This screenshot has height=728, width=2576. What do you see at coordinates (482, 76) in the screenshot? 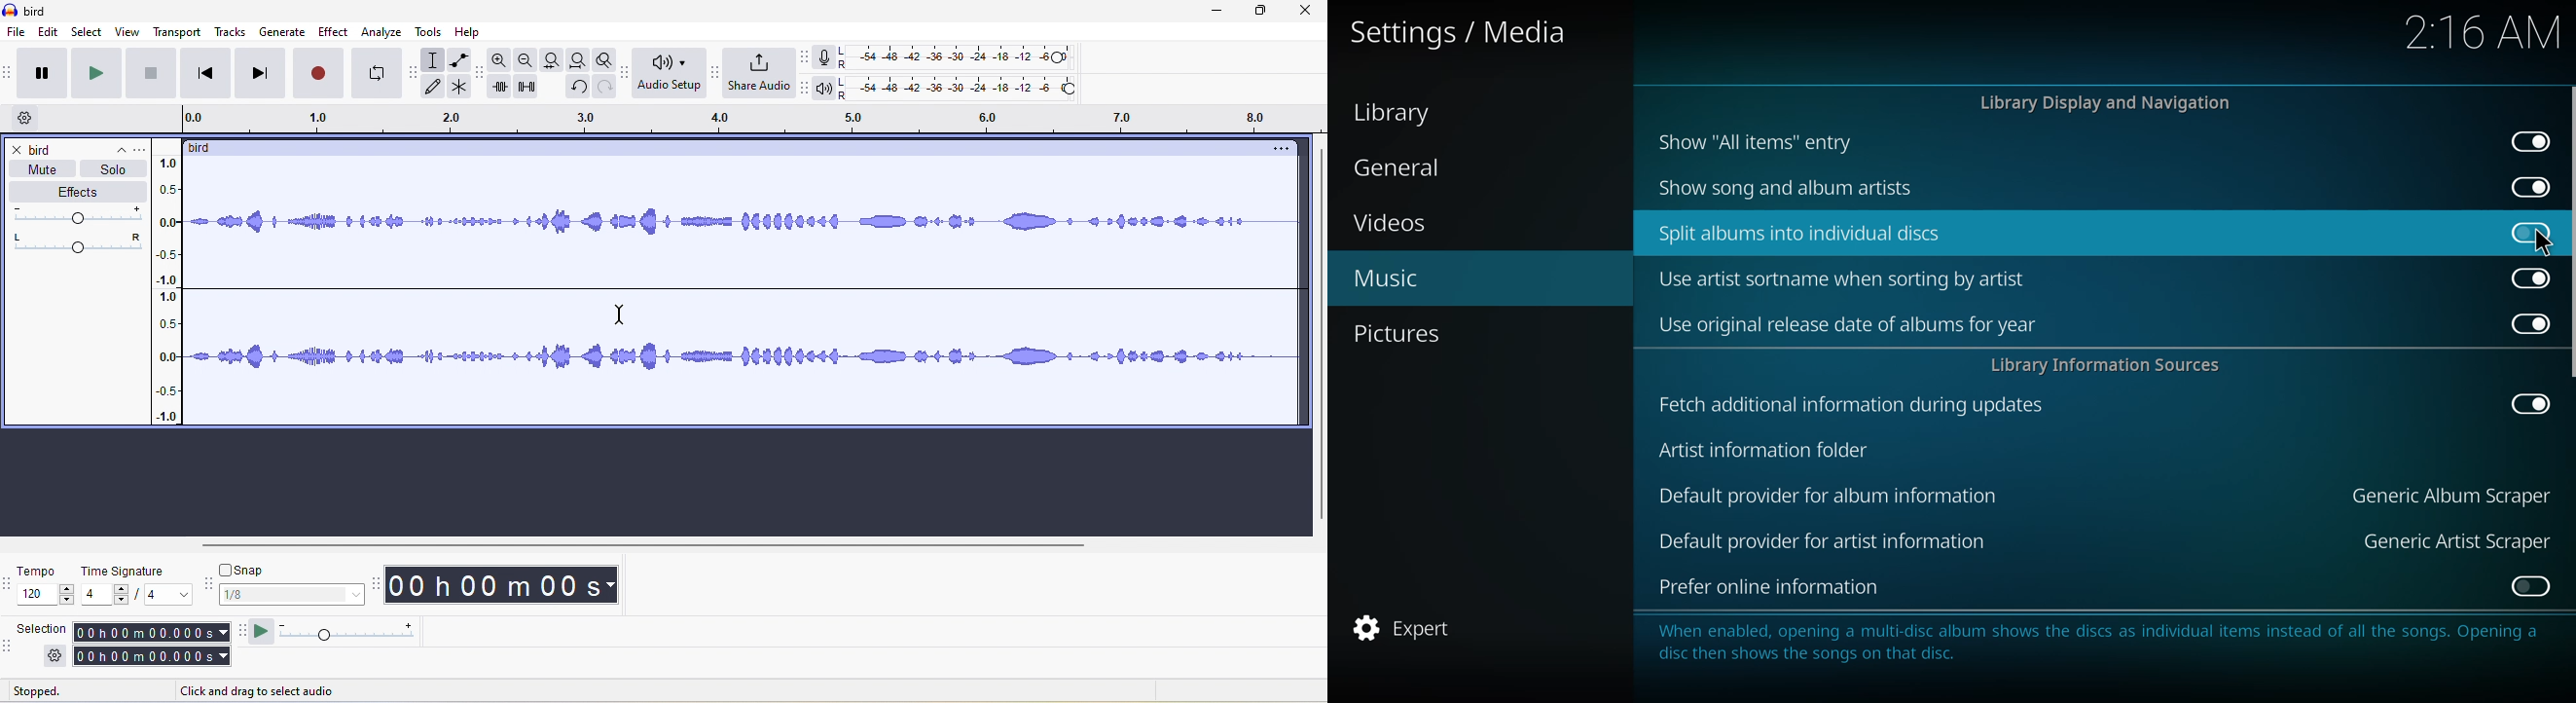
I see `audacity edit toolbar` at bounding box center [482, 76].